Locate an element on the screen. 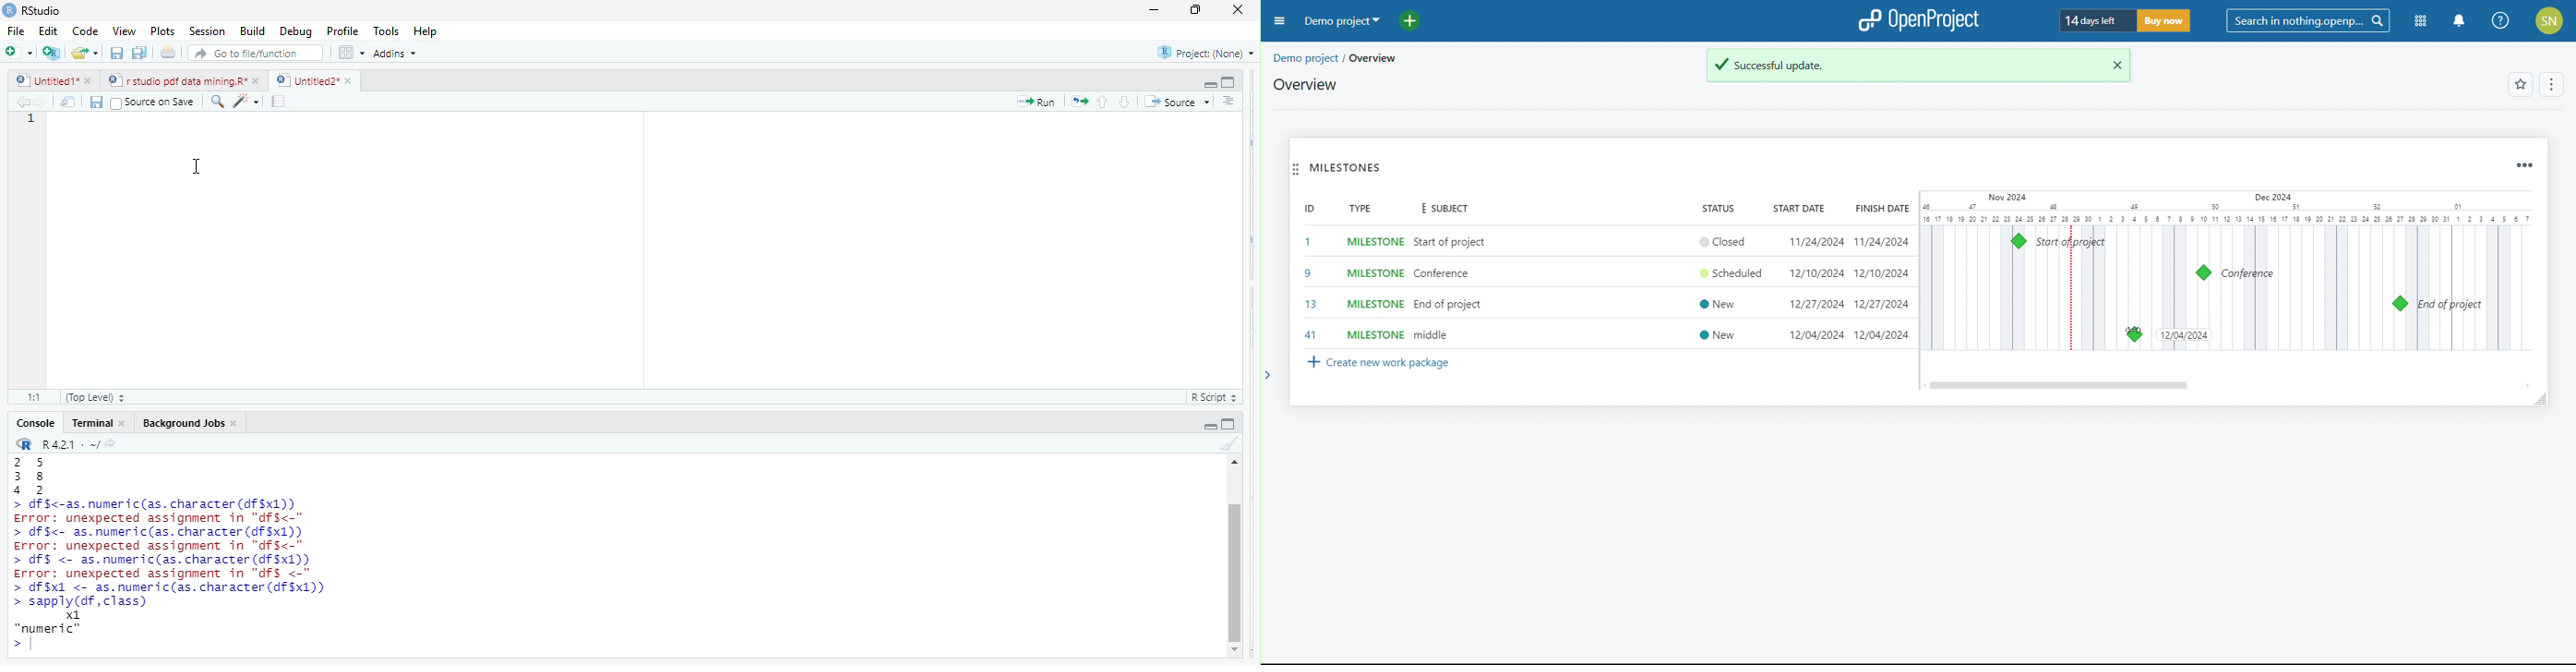 The height and width of the screenshot is (672, 2576). help is located at coordinates (430, 30).